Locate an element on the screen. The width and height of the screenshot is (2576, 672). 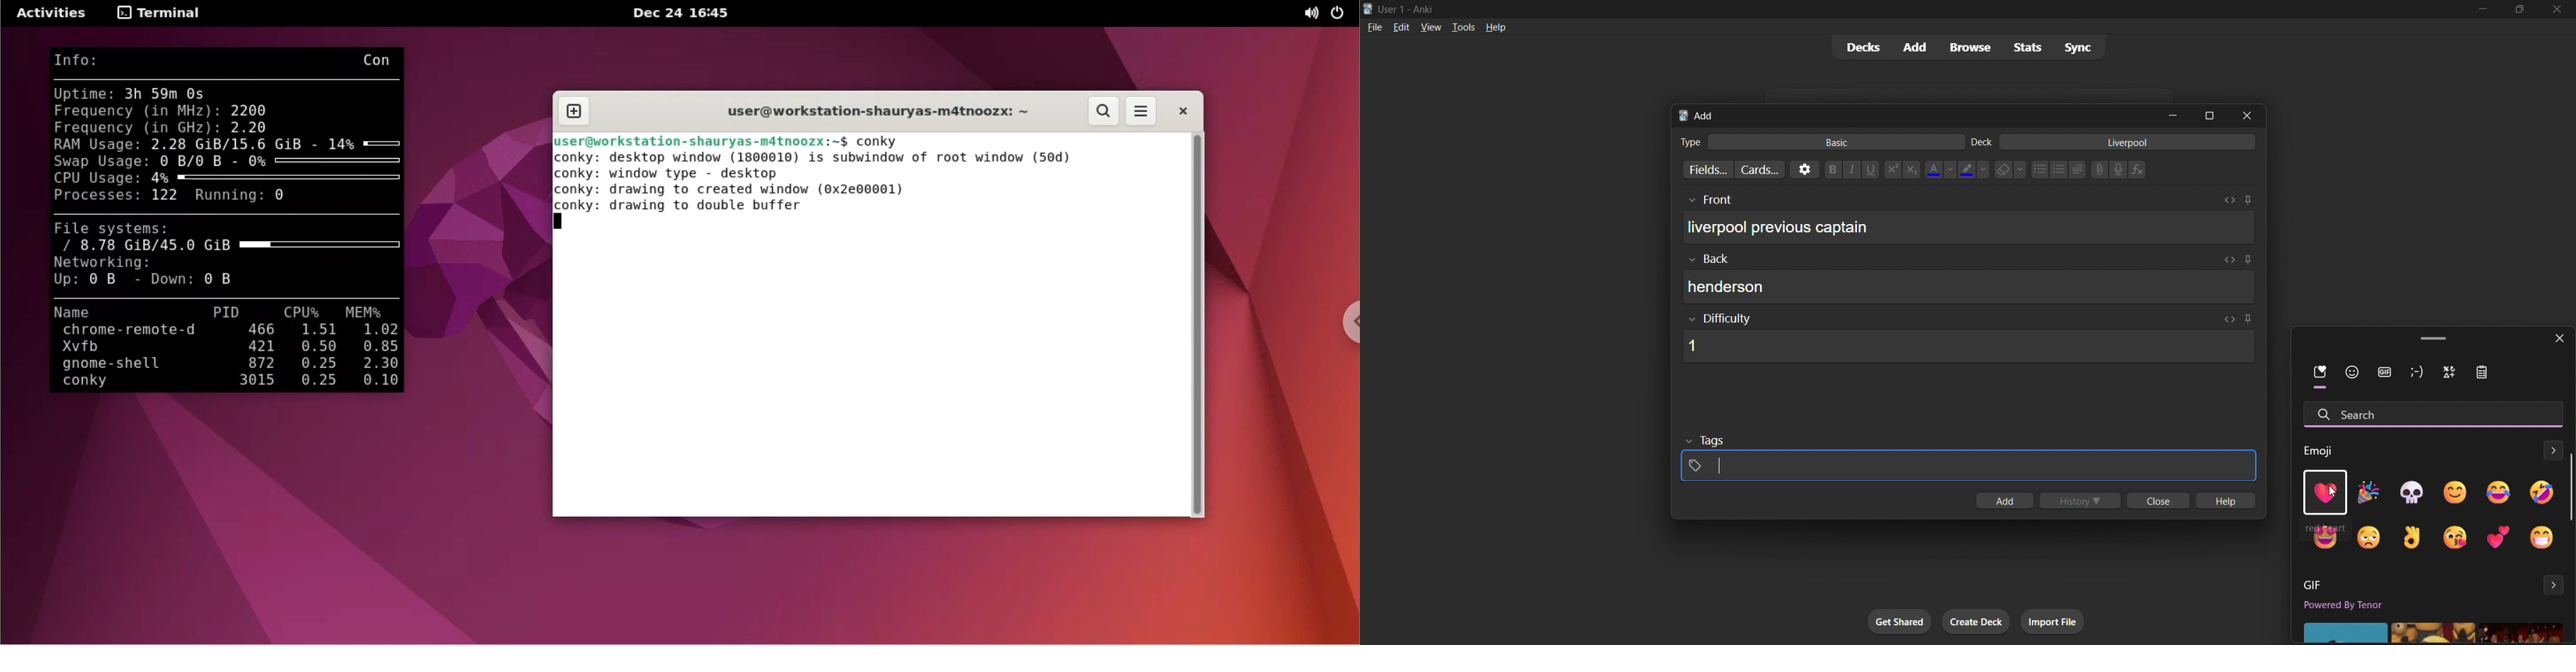
link is located at coordinates (2098, 171).